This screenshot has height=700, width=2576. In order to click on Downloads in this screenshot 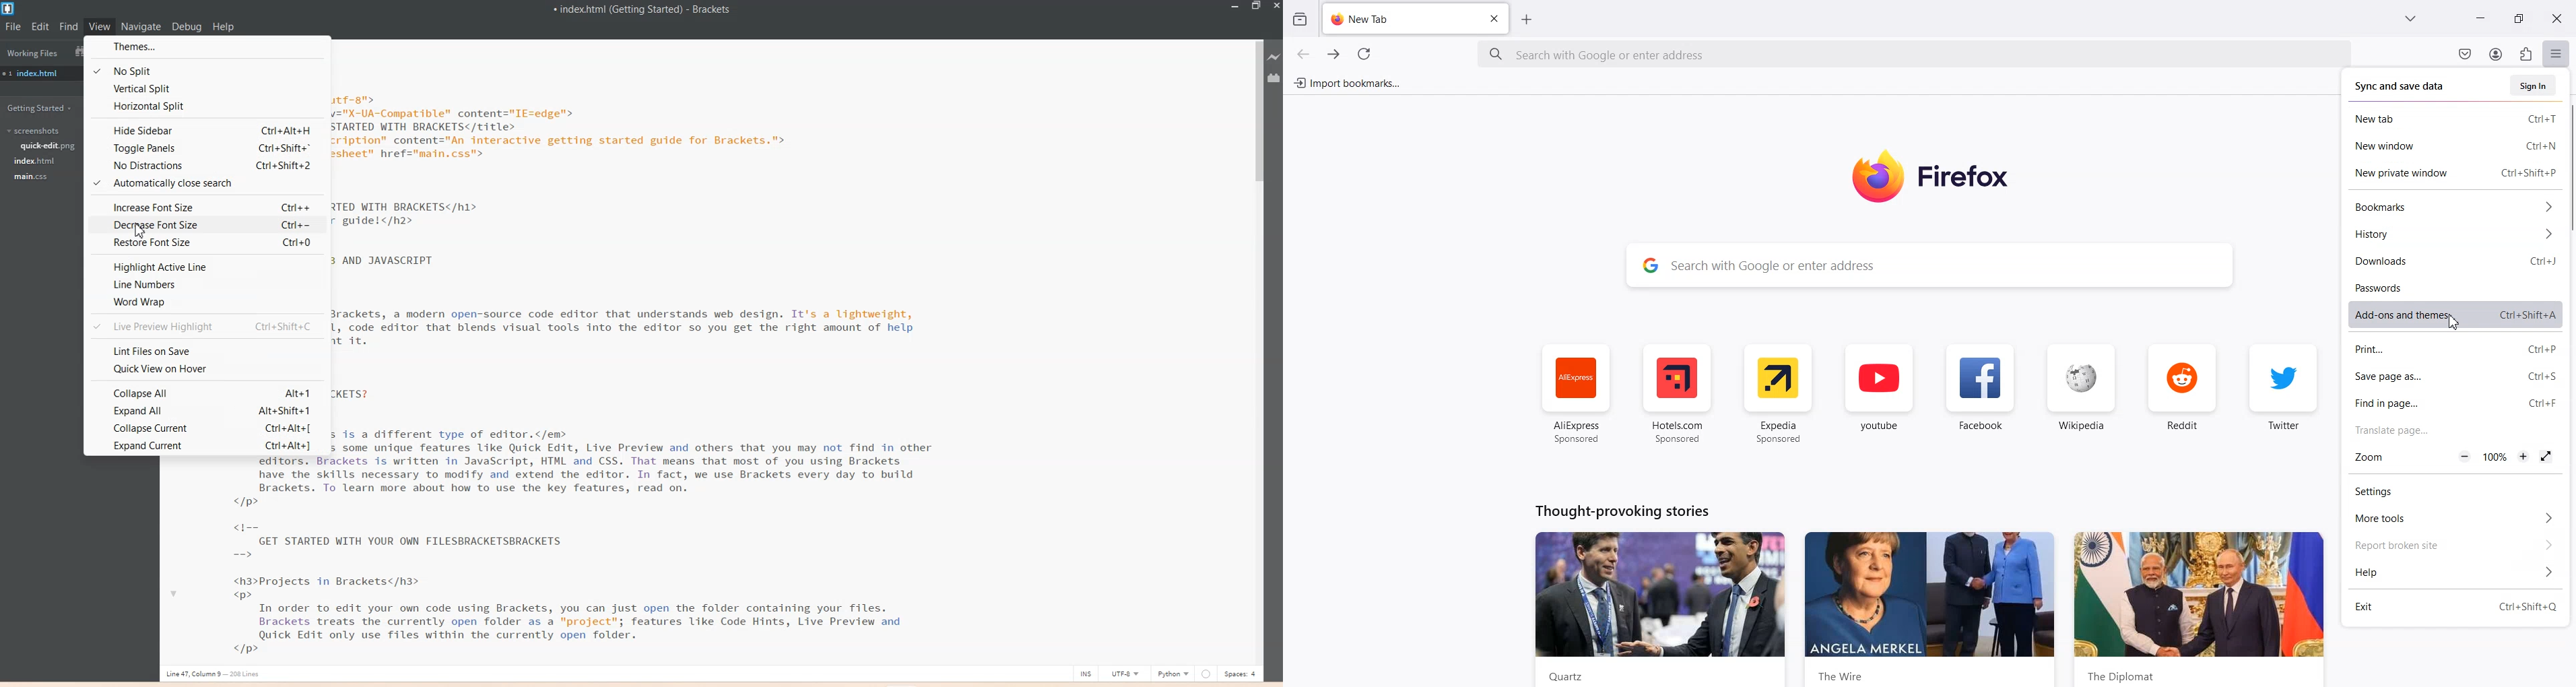, I will do `click(2451, 261)`.